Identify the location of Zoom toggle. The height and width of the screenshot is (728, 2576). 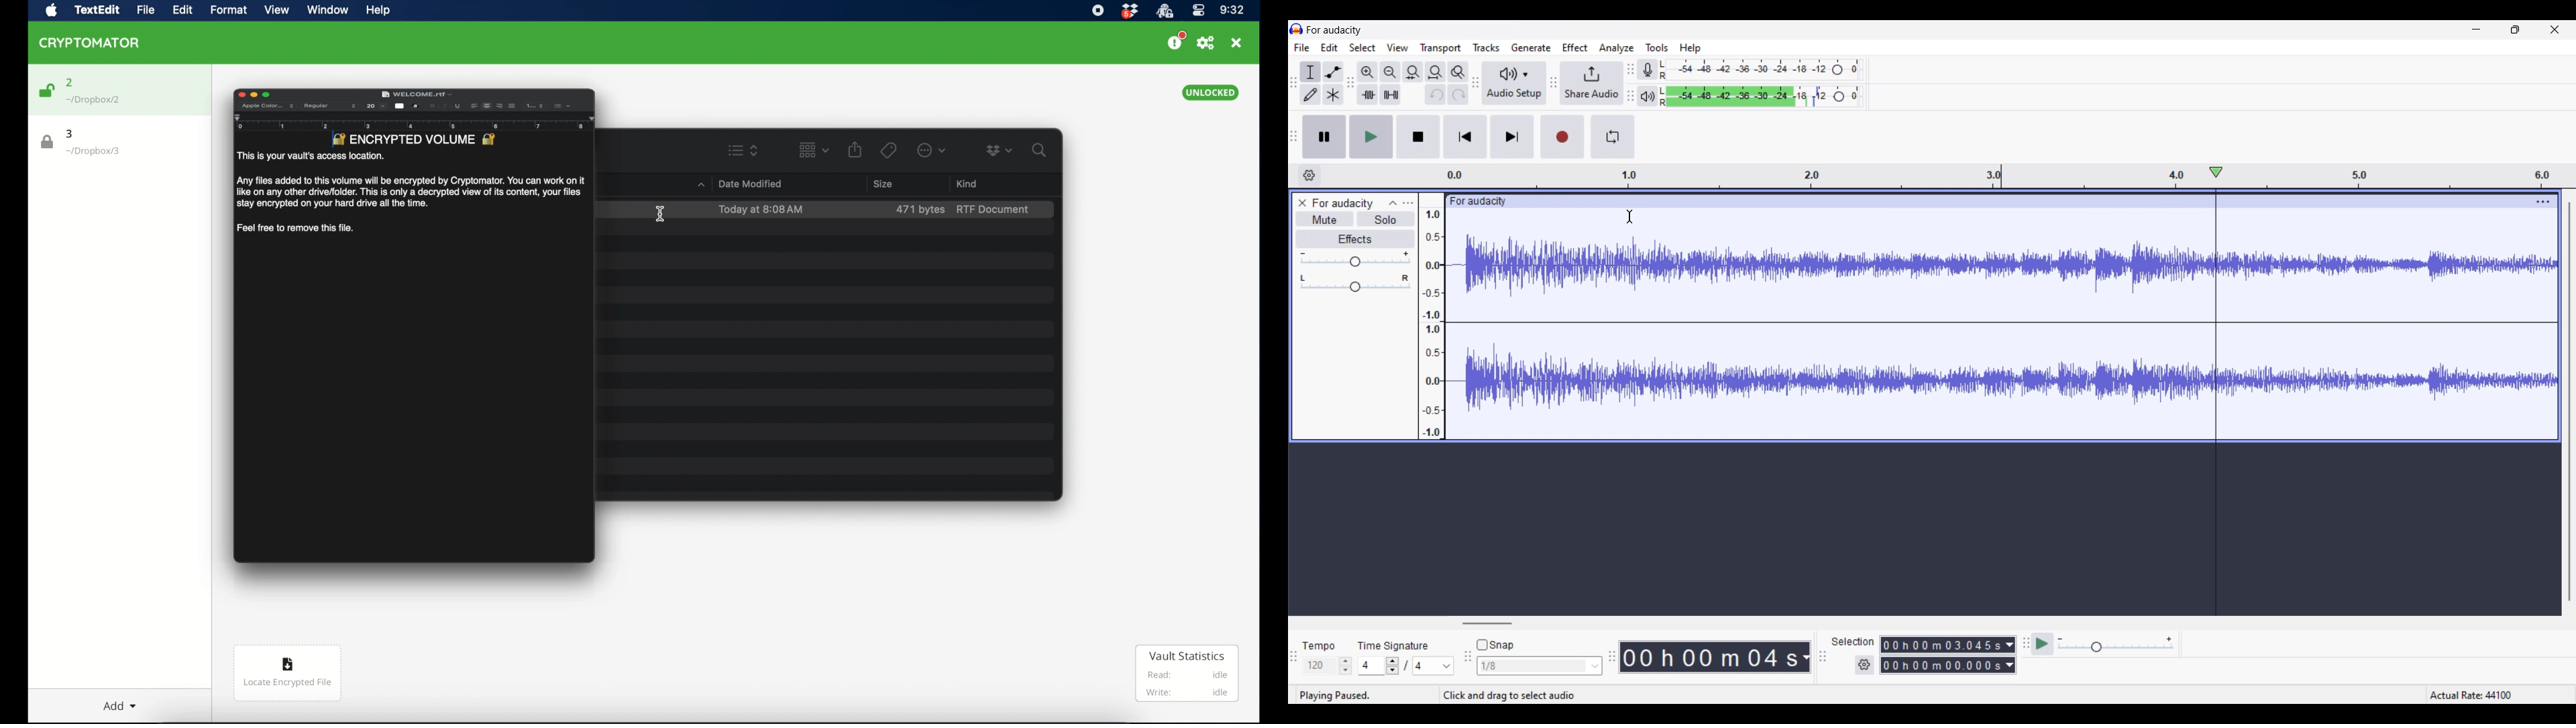
(1458, 72).